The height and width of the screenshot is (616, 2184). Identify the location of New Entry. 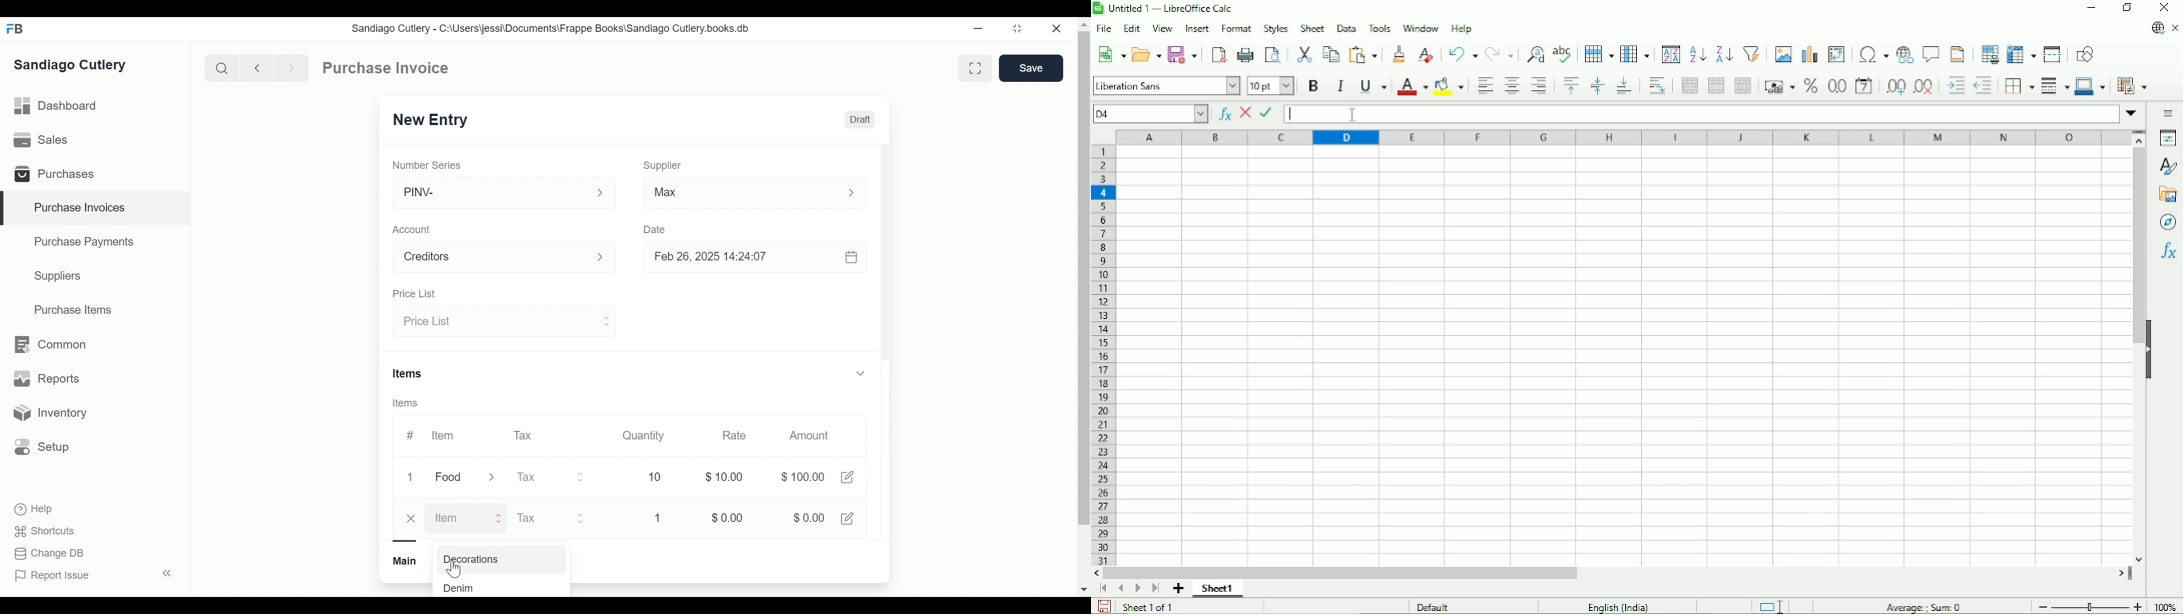
(430, 120).